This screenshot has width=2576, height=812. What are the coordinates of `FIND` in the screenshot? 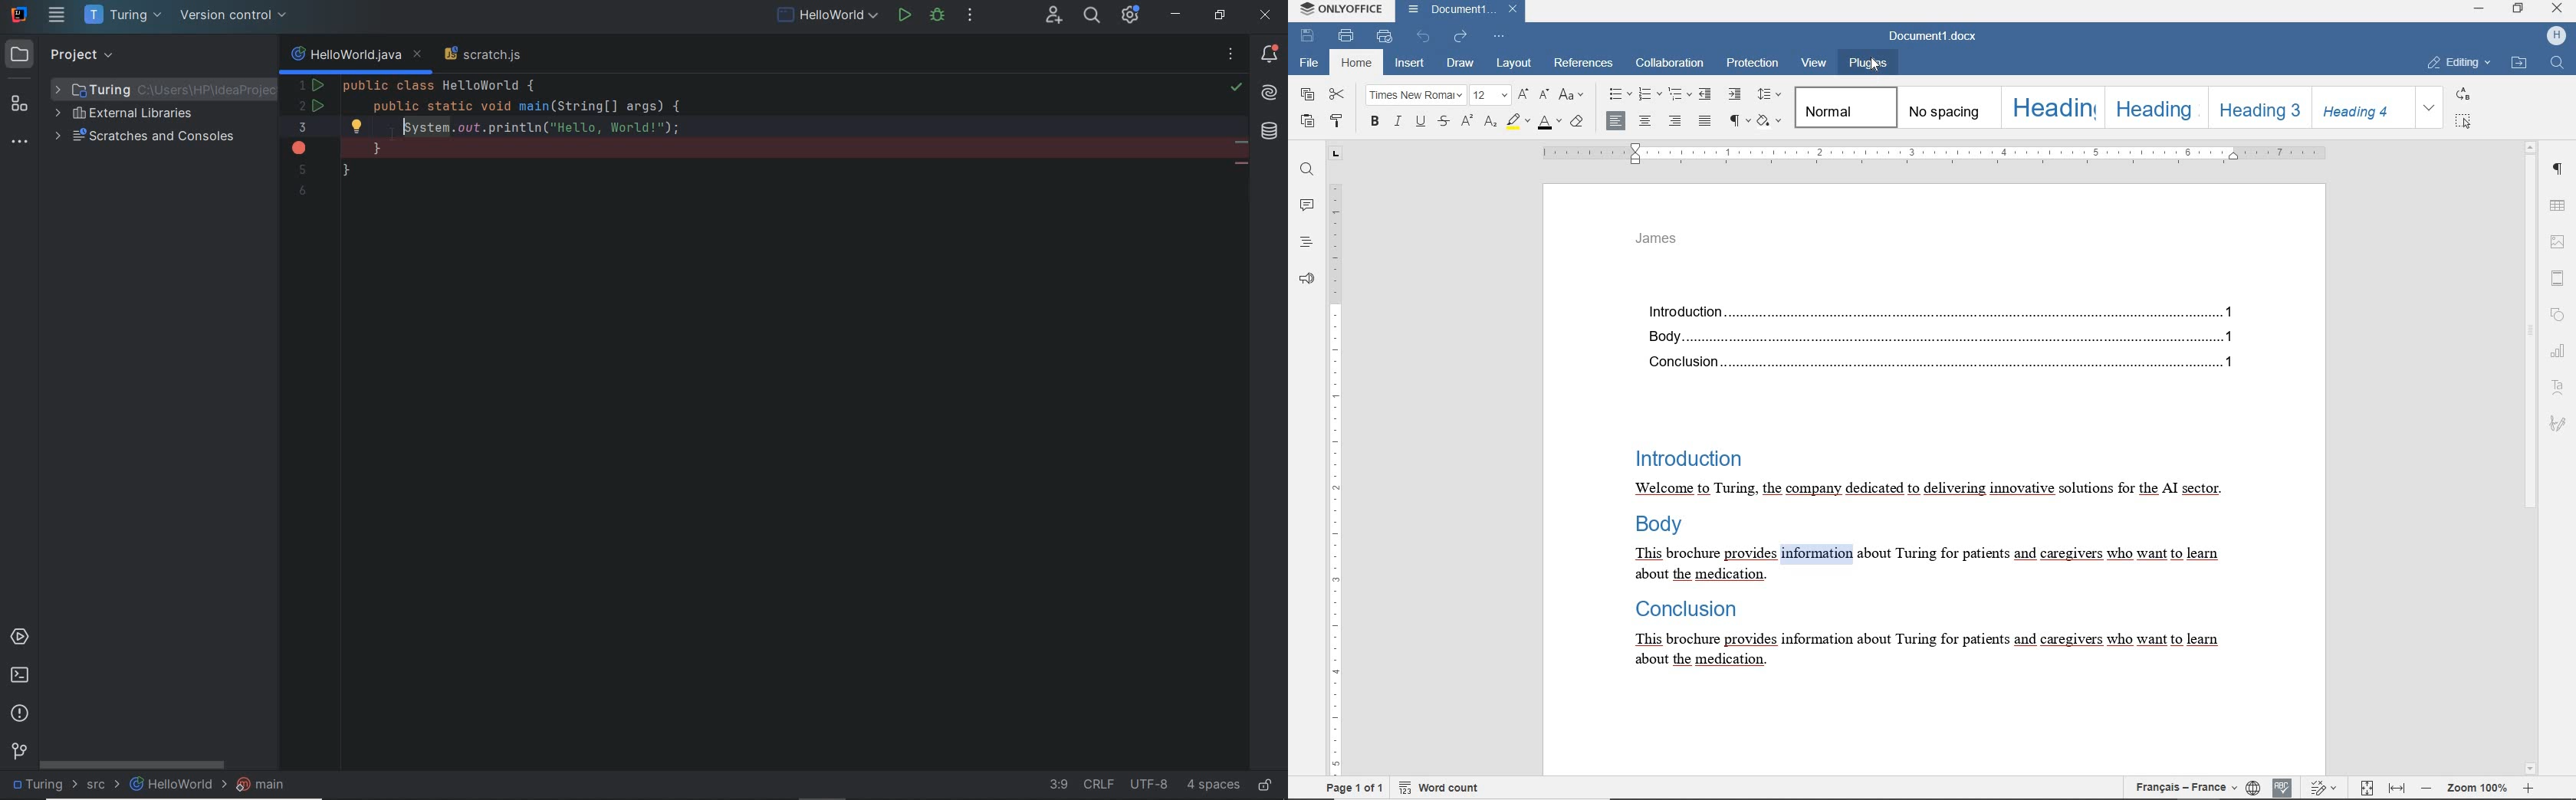 It's located at (2558, 64).